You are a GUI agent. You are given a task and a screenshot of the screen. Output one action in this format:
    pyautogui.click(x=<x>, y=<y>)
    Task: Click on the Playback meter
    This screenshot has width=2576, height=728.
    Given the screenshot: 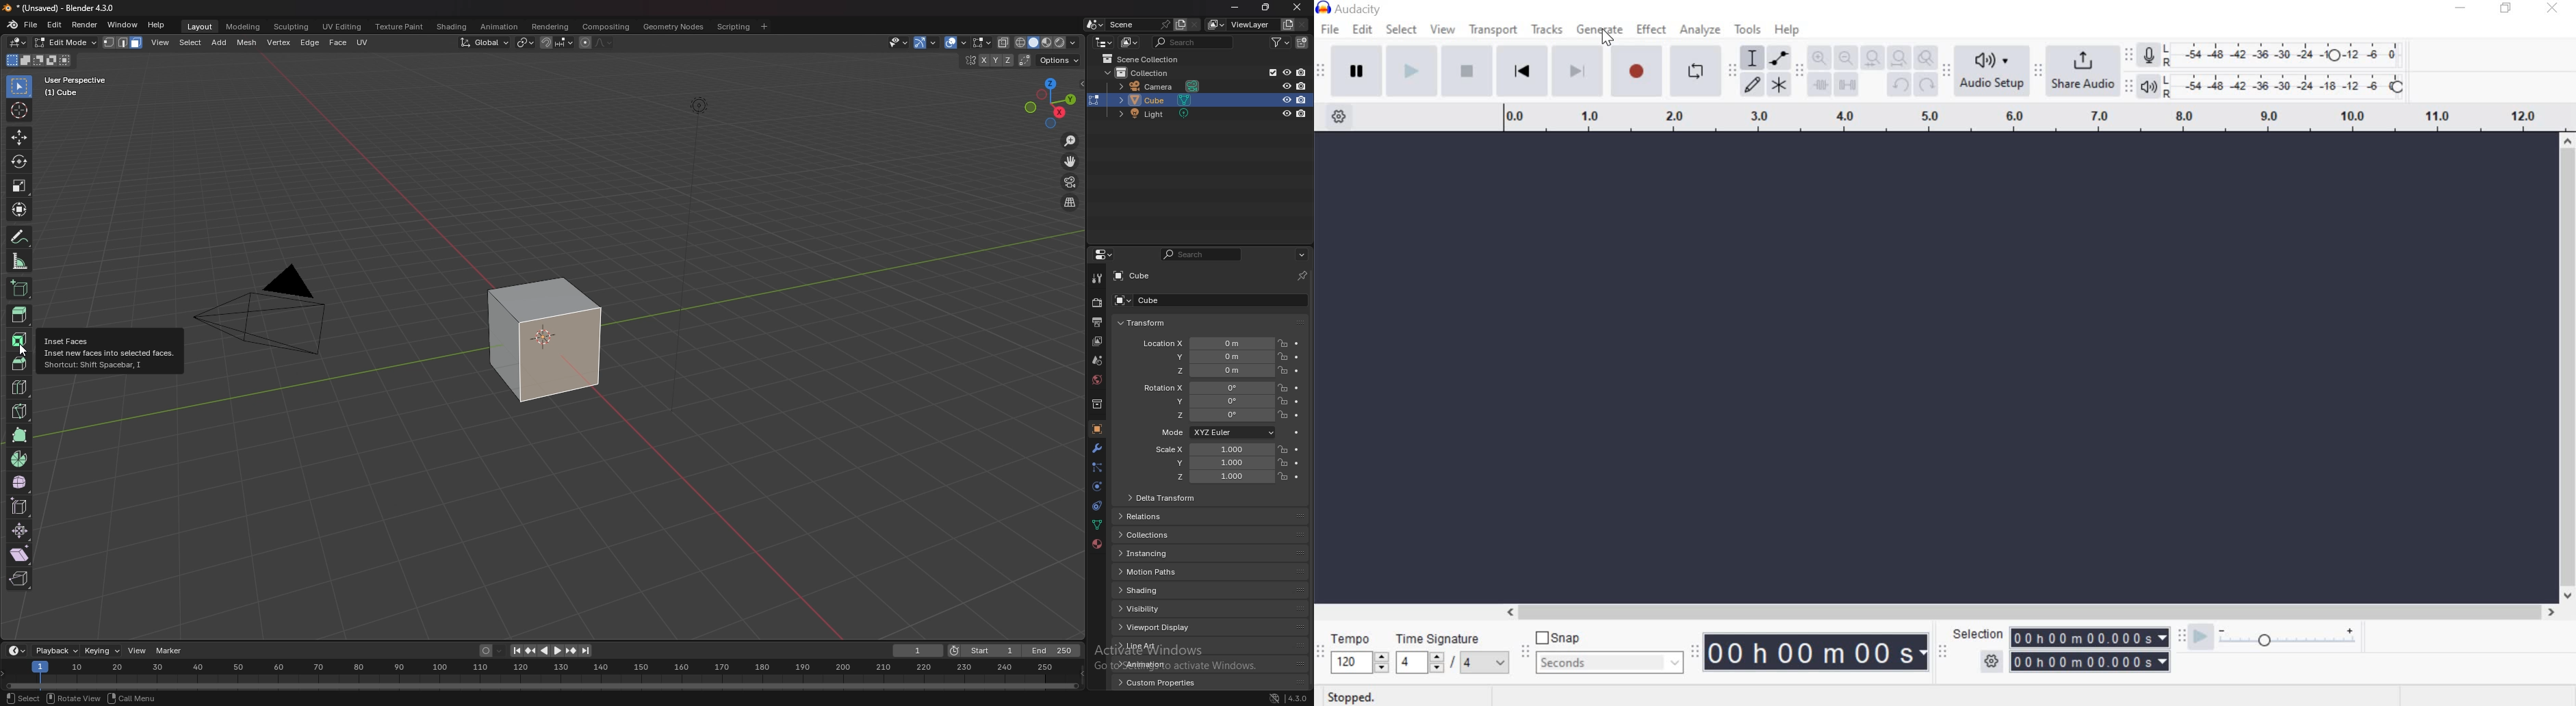 What is the action you would take?
    pyautogui.click(x=2150, y=87)
    